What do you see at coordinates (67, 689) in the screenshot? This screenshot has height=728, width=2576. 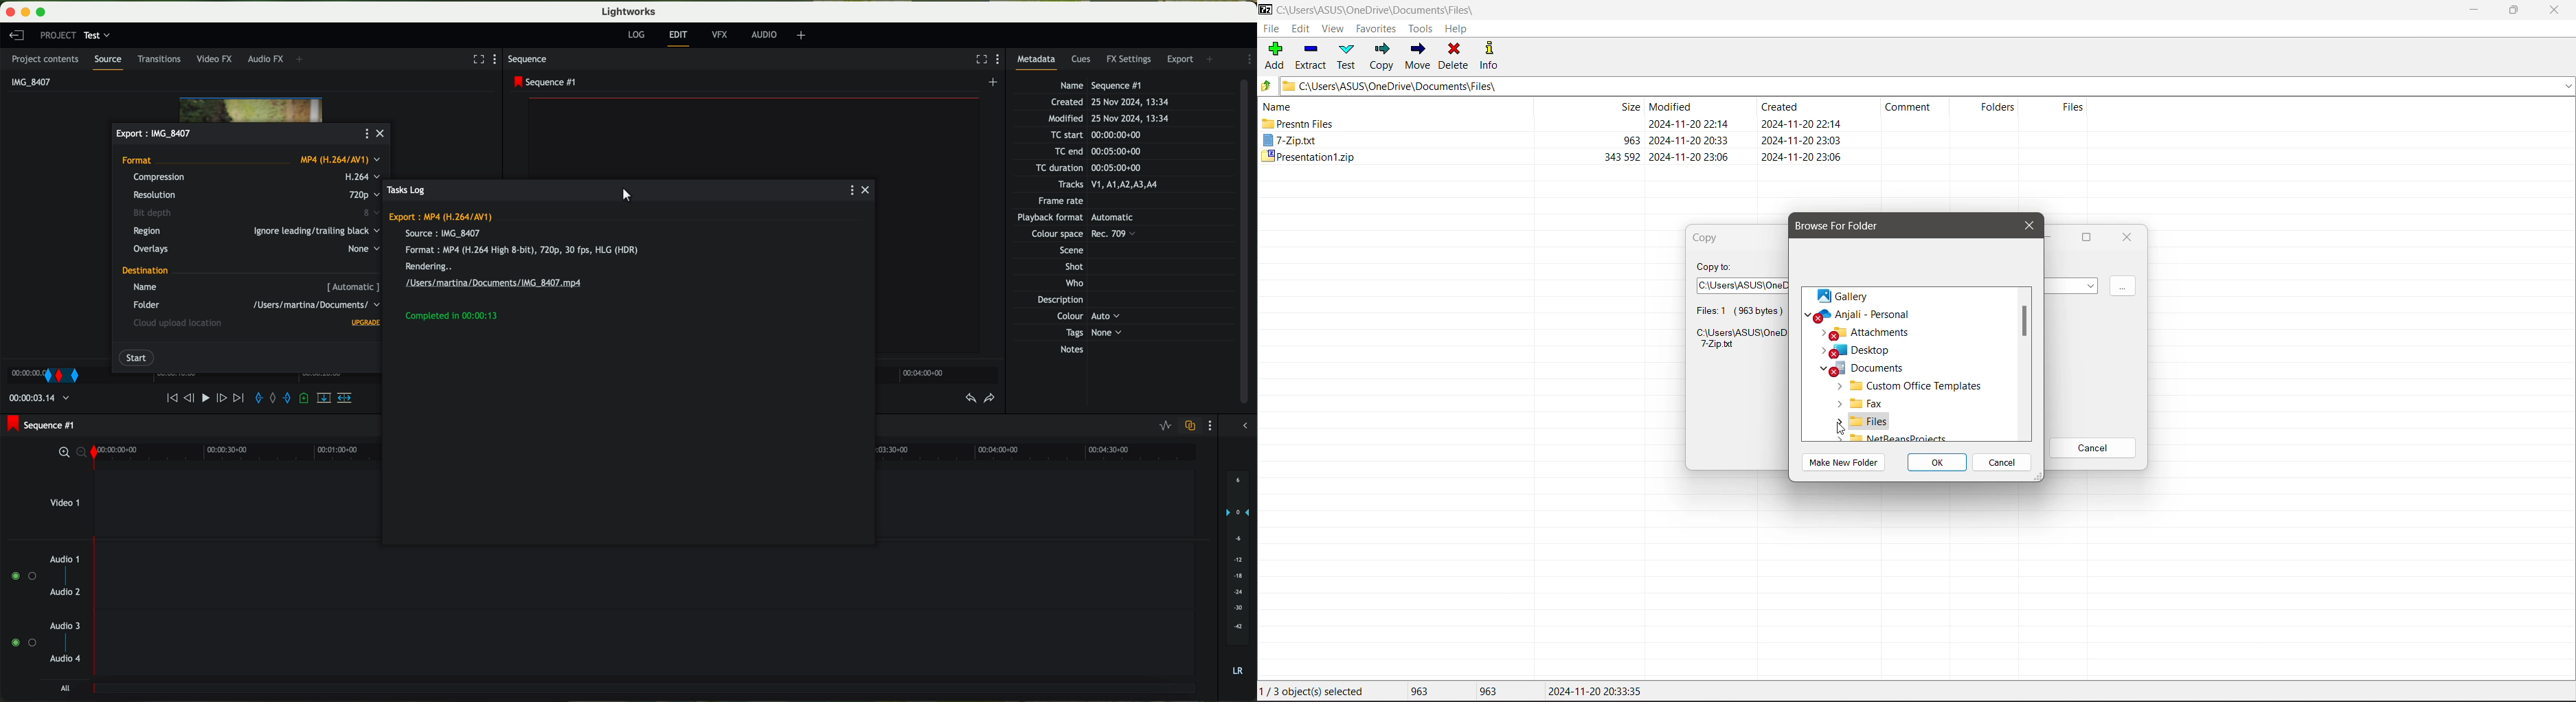 I see `all` at bounding box center [67, 689].